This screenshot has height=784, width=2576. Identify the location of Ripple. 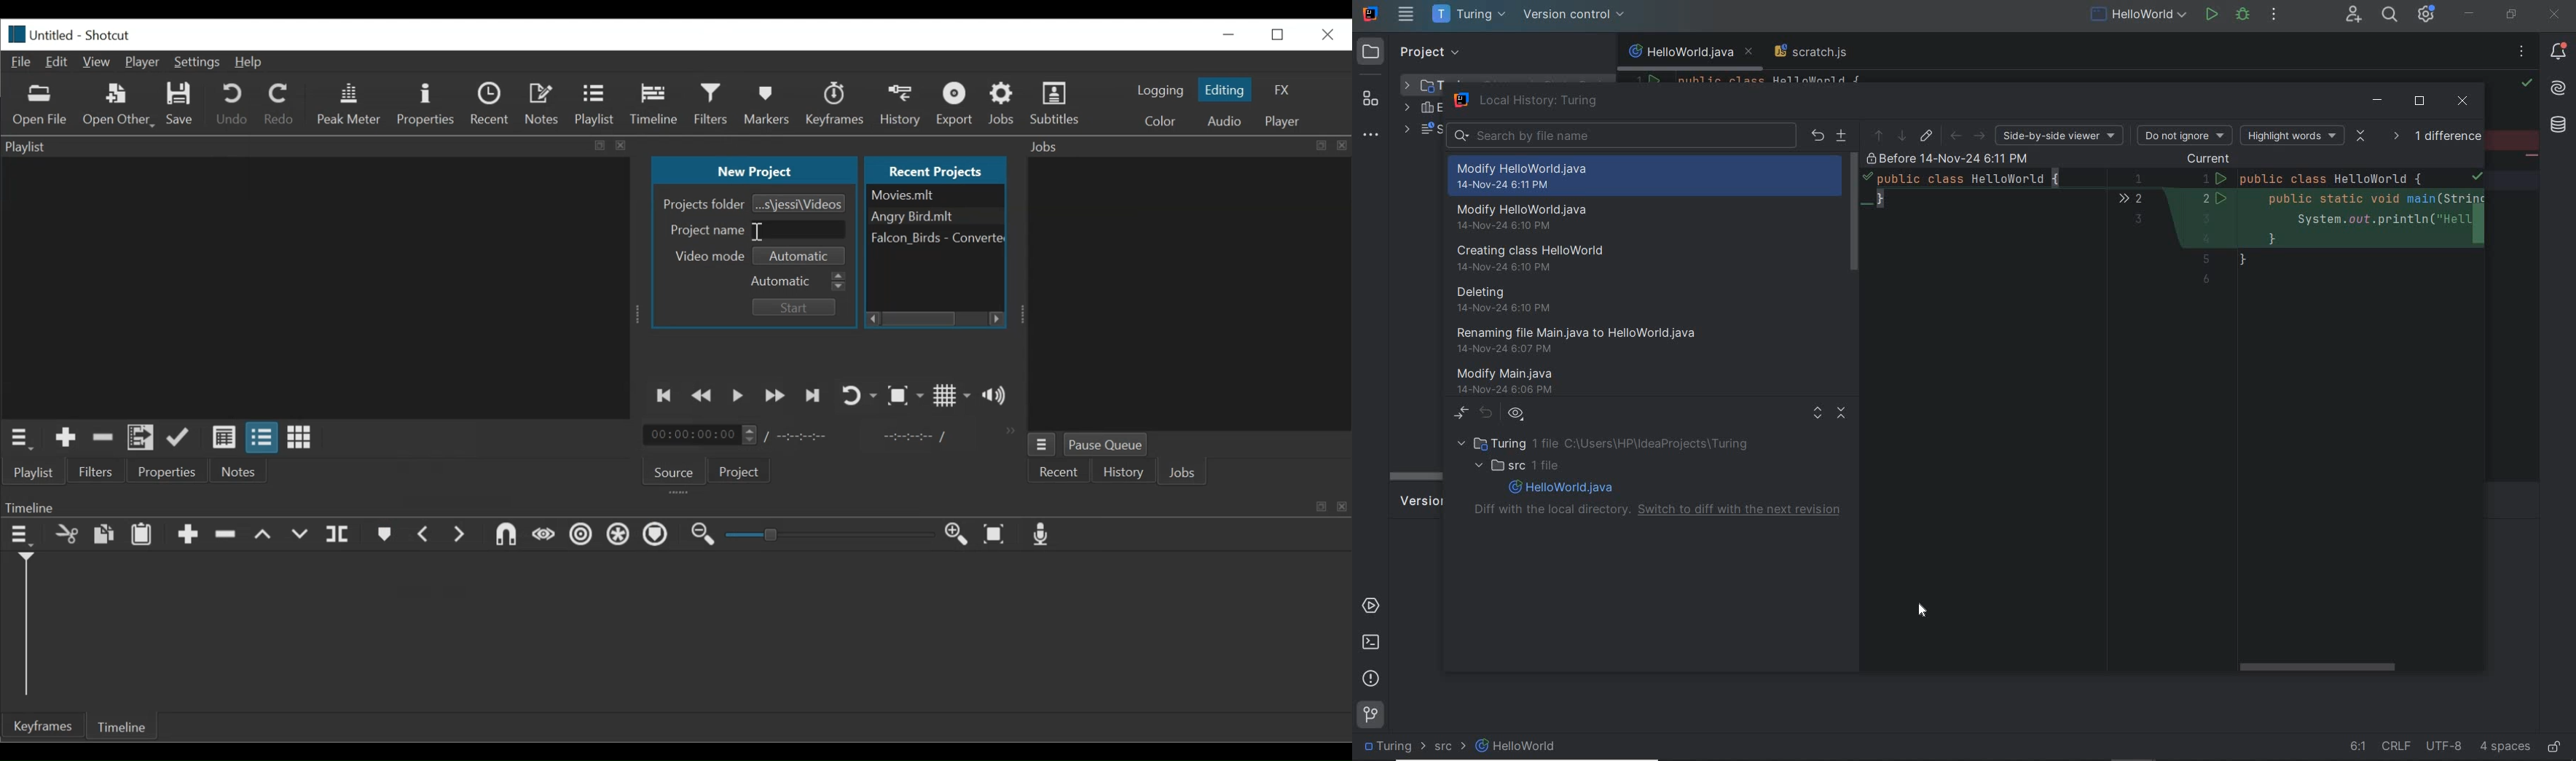
(580, 536).